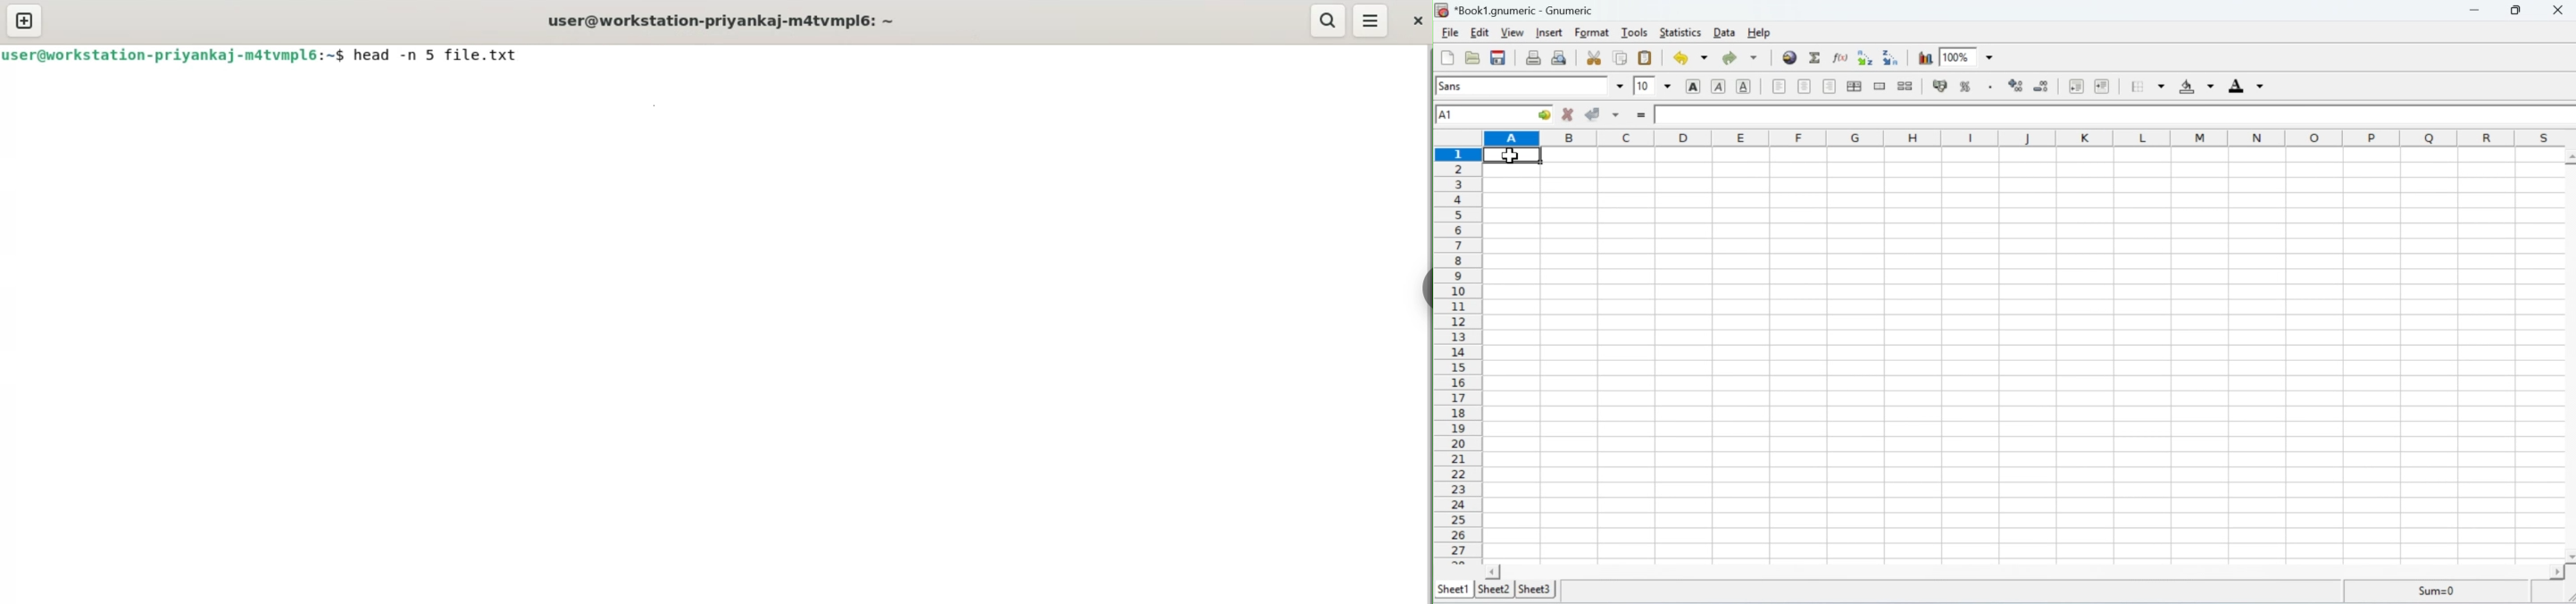 This screenshot has width=2576, height=616. I want to click on Insert Hyperlink, so click(1790, 57).